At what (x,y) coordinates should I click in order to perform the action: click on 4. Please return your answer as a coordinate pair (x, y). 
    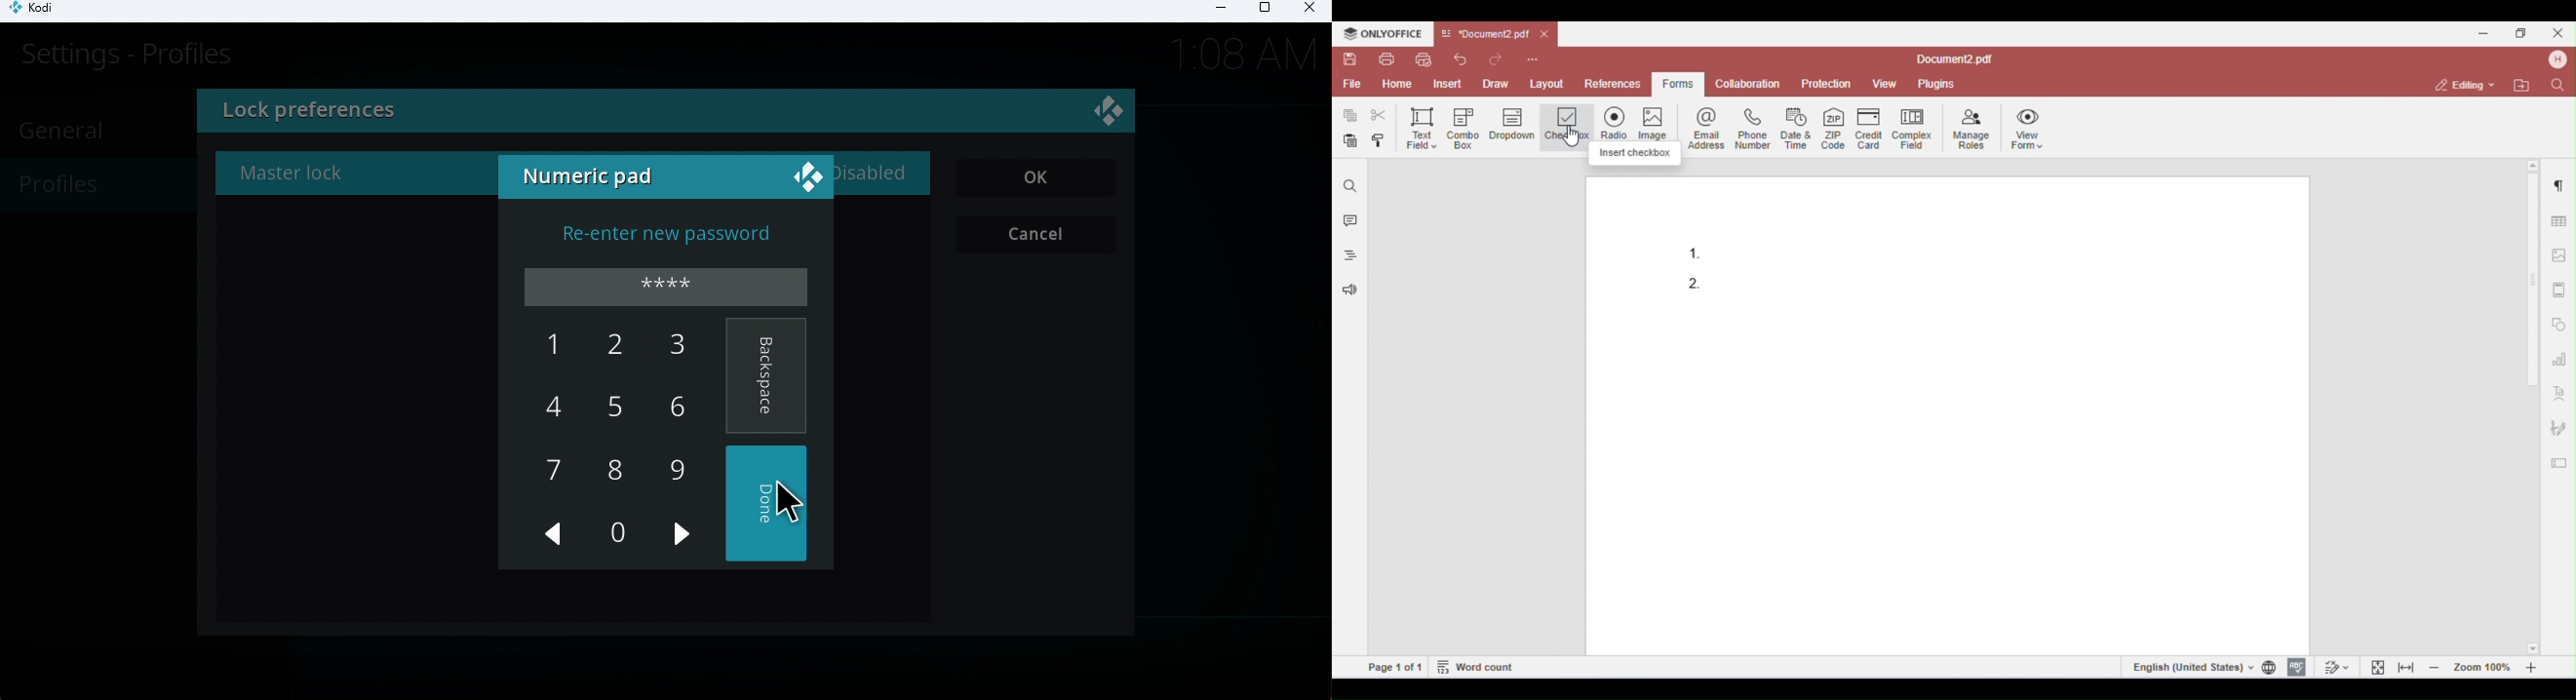
    Looking at the image, I should click on (555, 407).